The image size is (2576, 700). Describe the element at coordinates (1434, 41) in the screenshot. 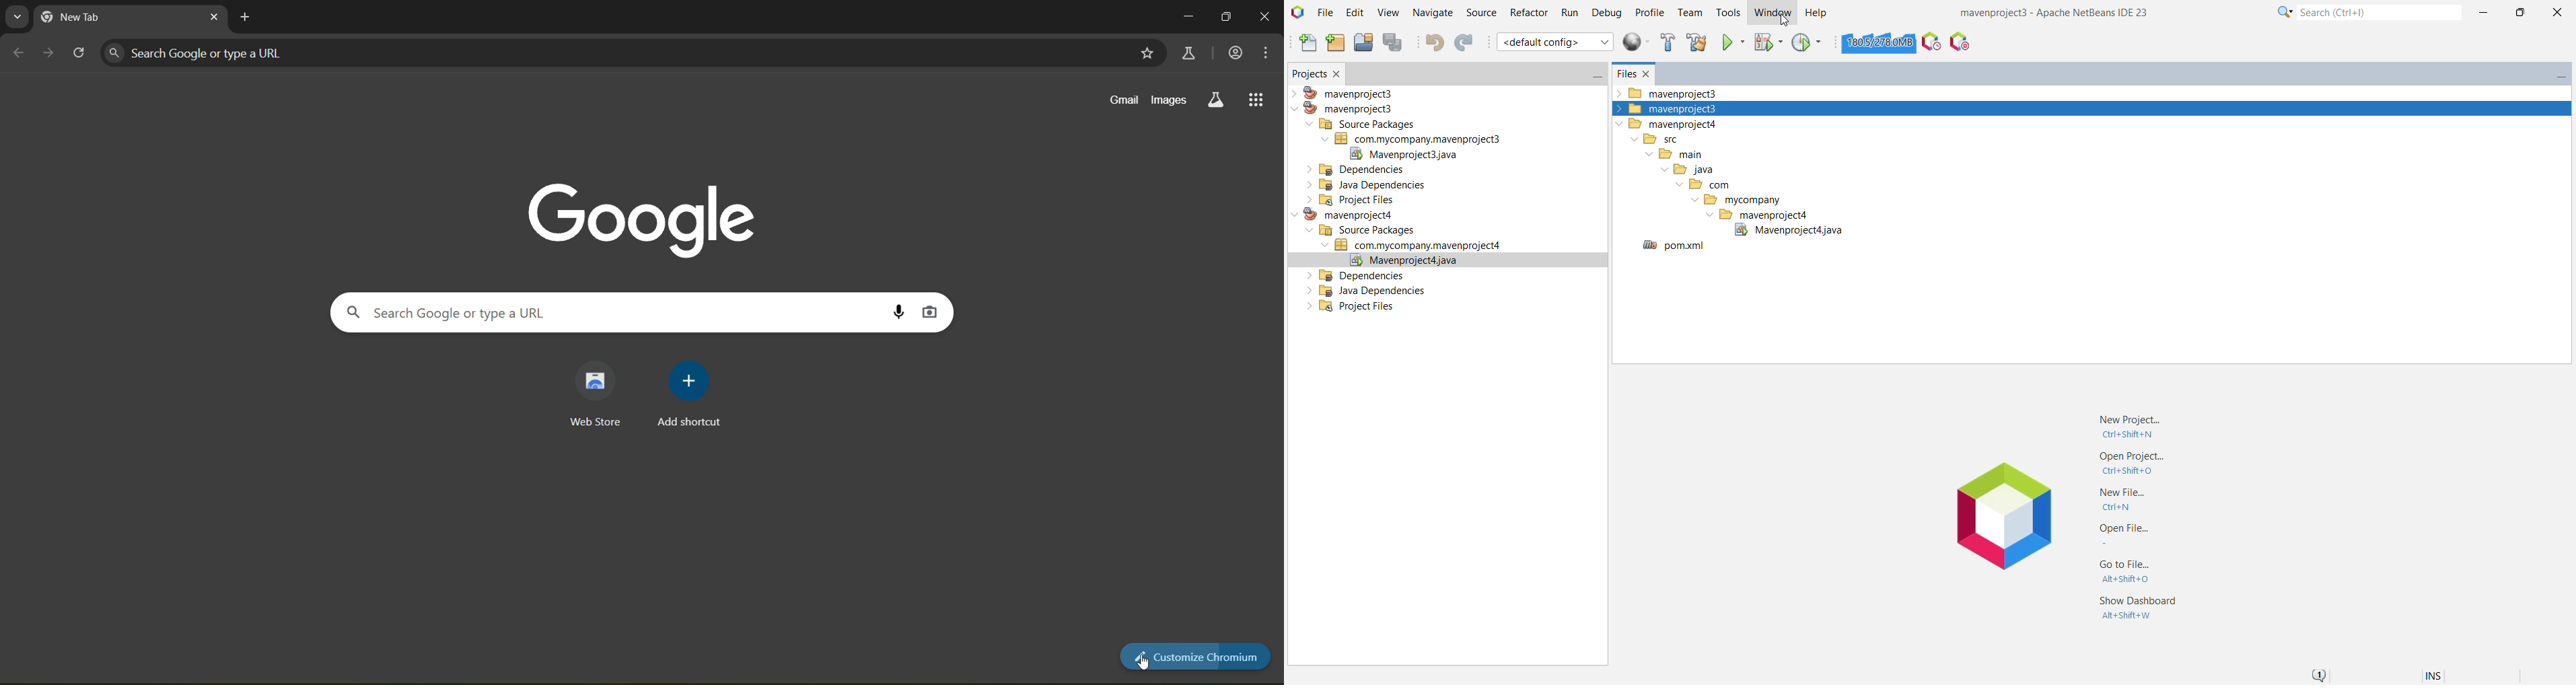

I see `Undo` at that location.